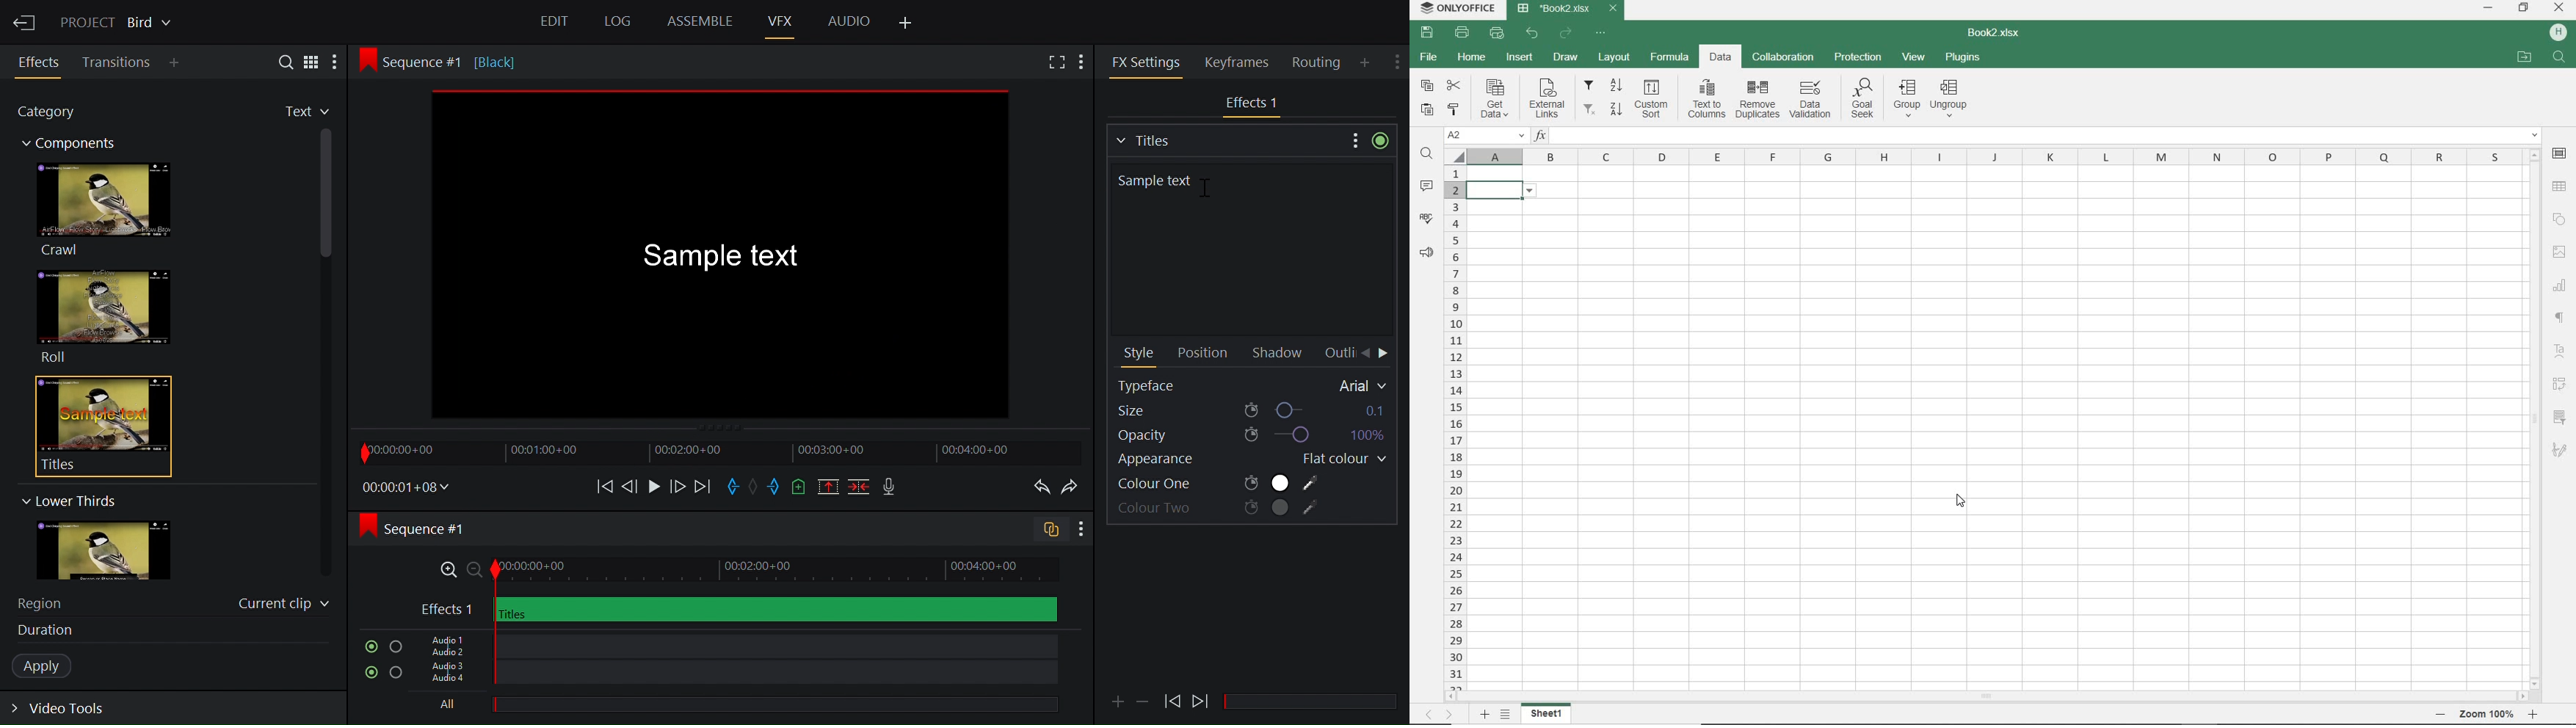 Image resolution: width=2576 pixels, height=728 pixels. Describe the element at coordinates (1243, 62) in the screenshot. I see `Keyframes` at that location.